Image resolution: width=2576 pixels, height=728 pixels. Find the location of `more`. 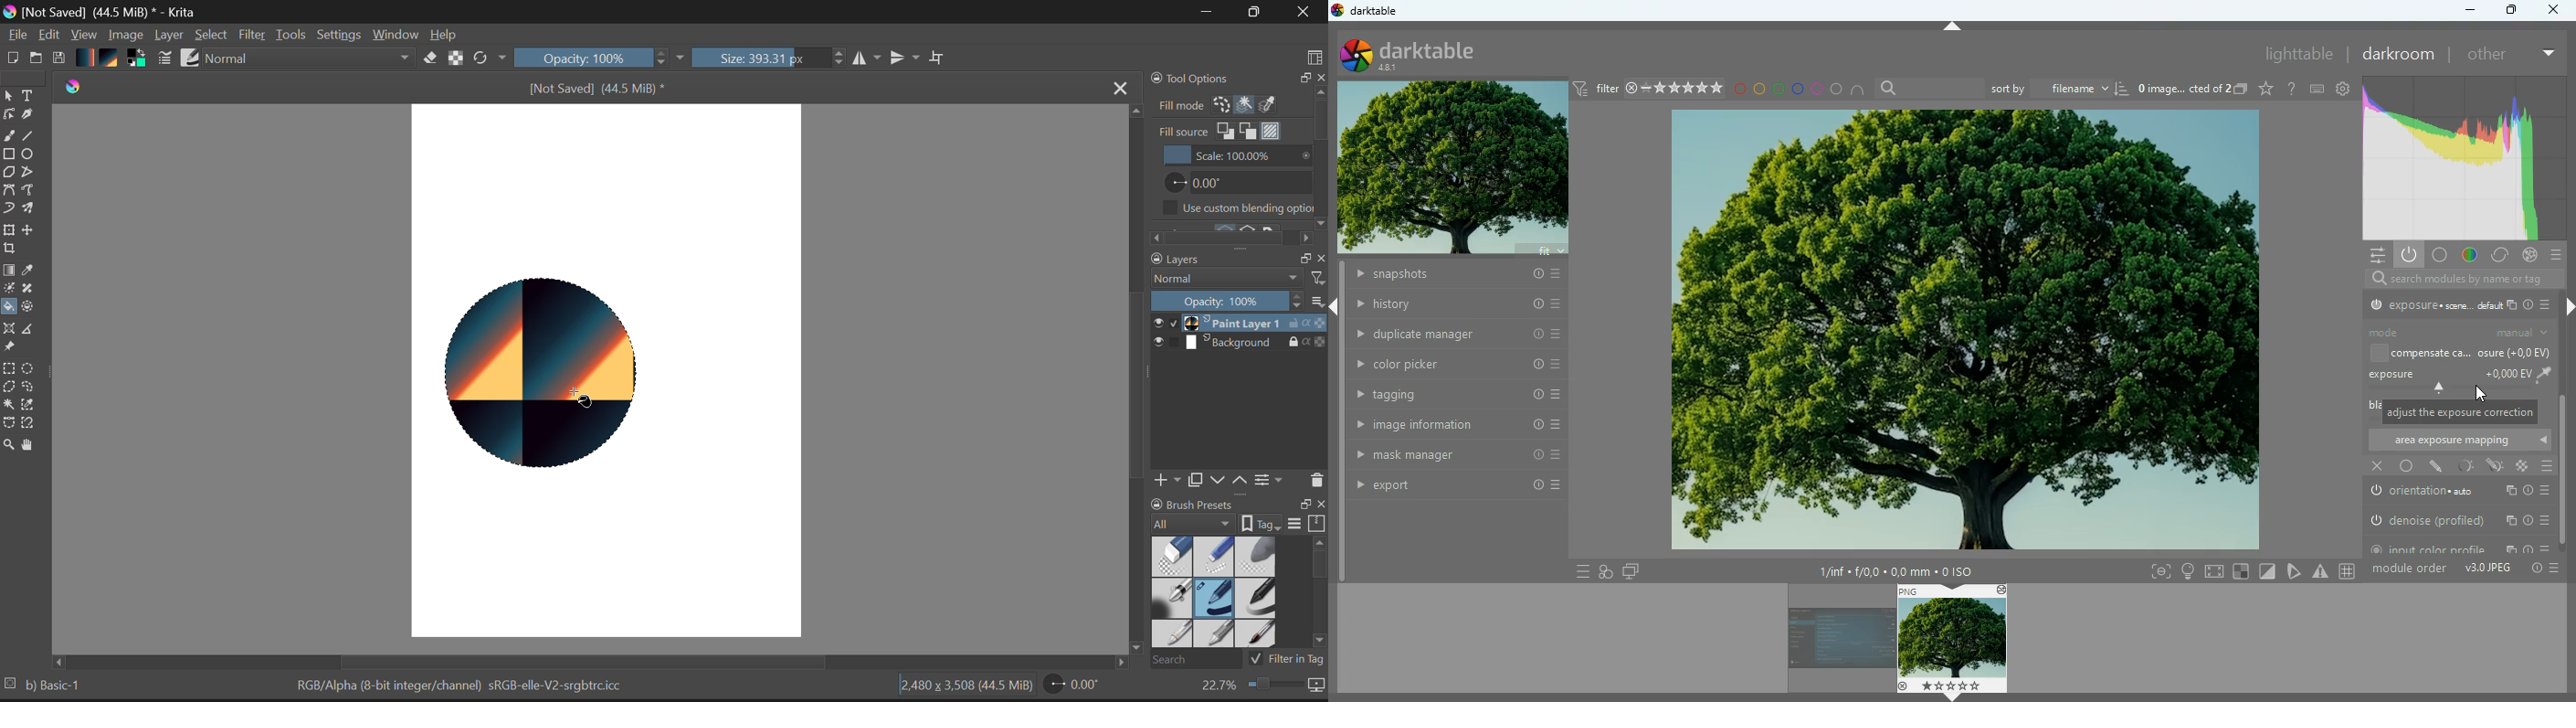

more is located at coordinates (2548, 54).